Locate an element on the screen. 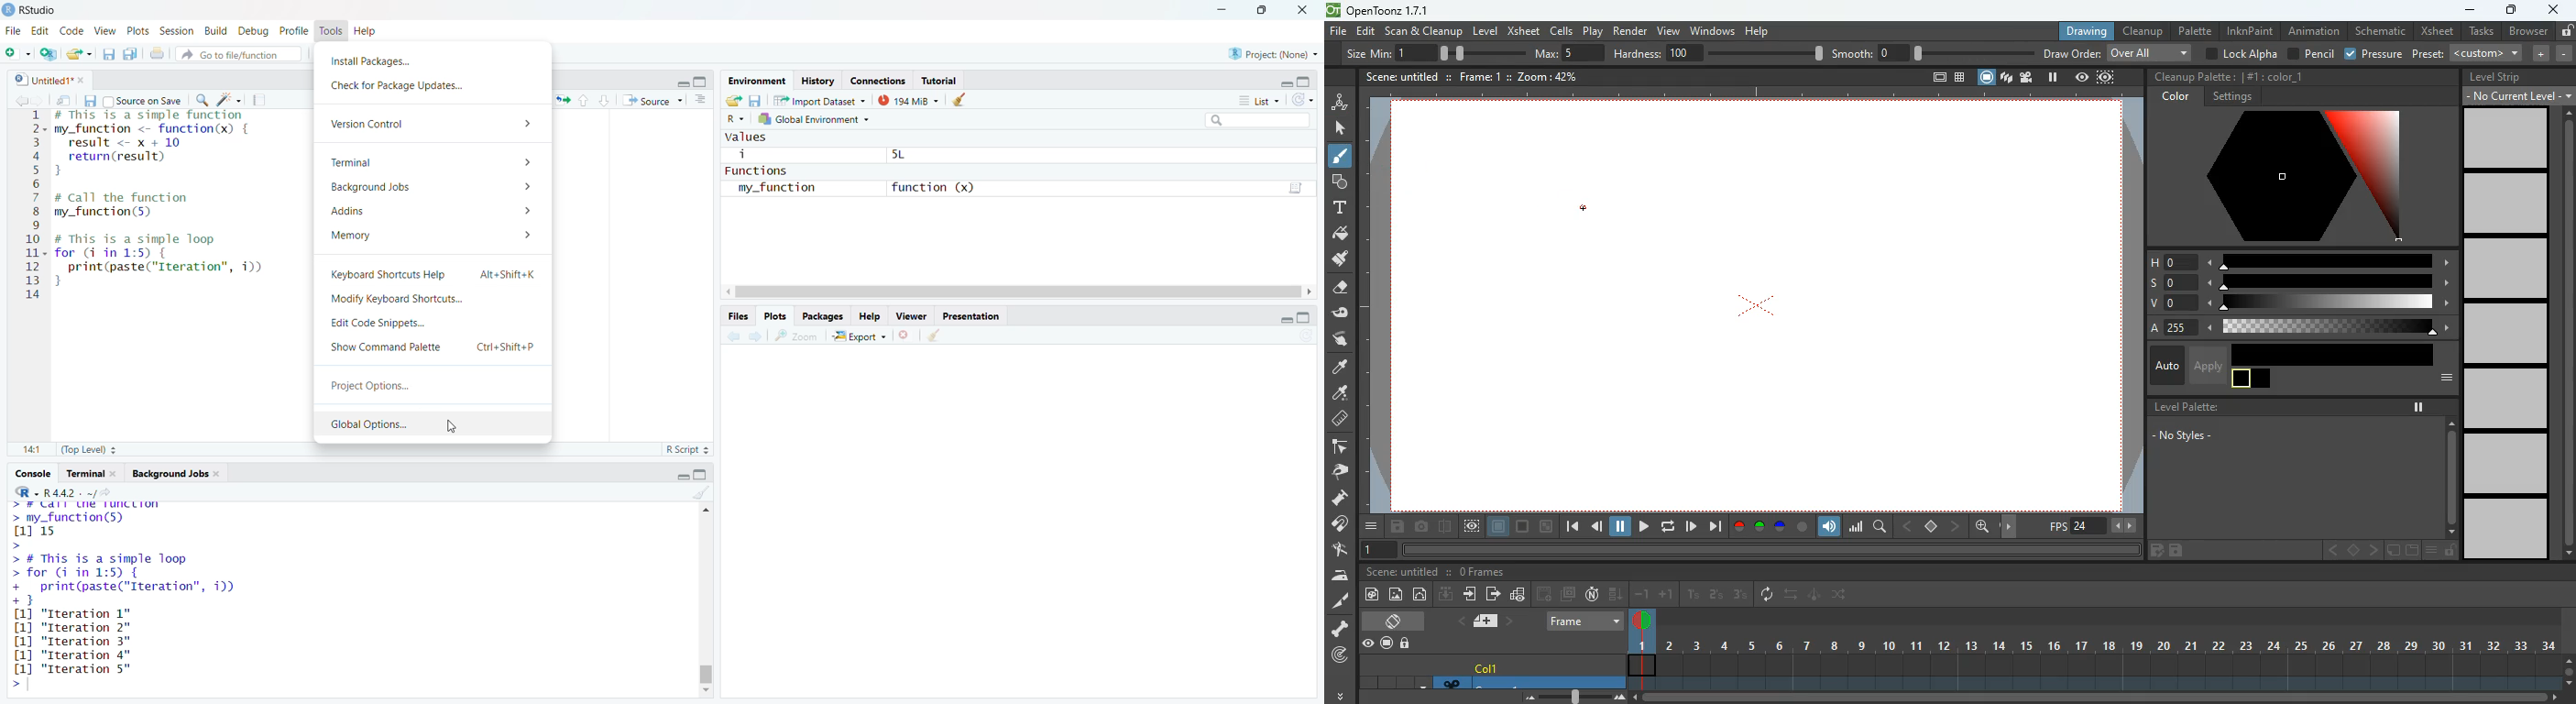 This screenshot has width=2576, height=728. level is located at coordinates (2507, 464).